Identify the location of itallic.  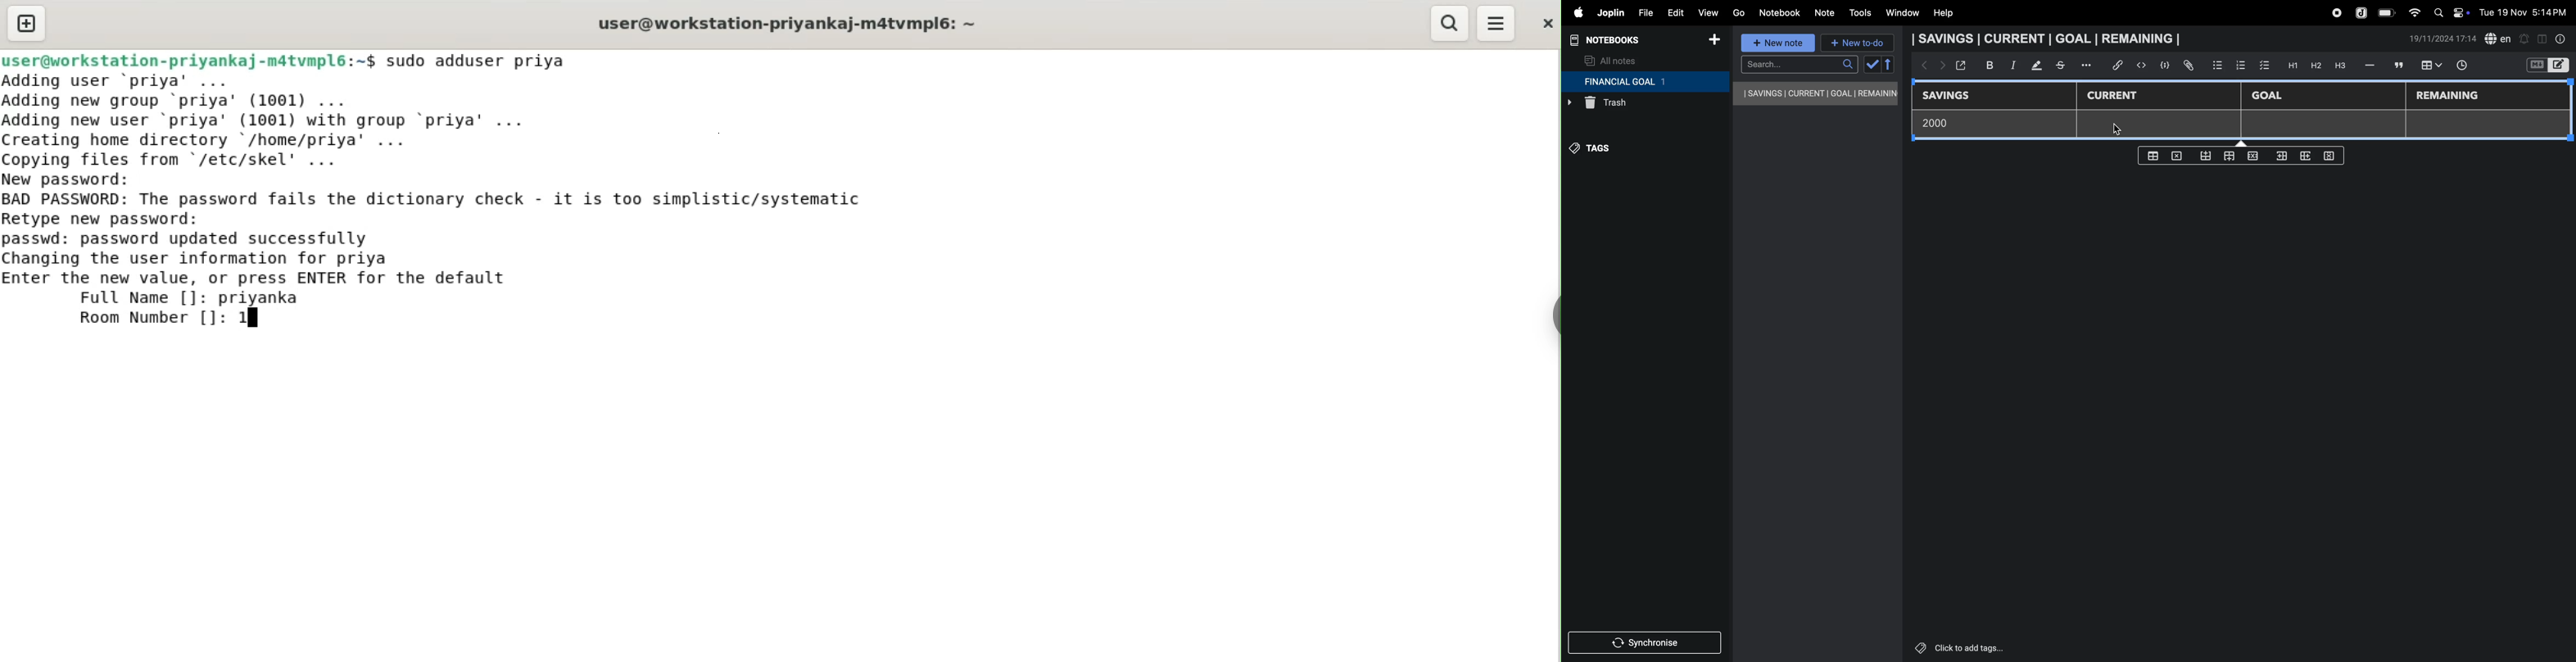
(2012, 65).